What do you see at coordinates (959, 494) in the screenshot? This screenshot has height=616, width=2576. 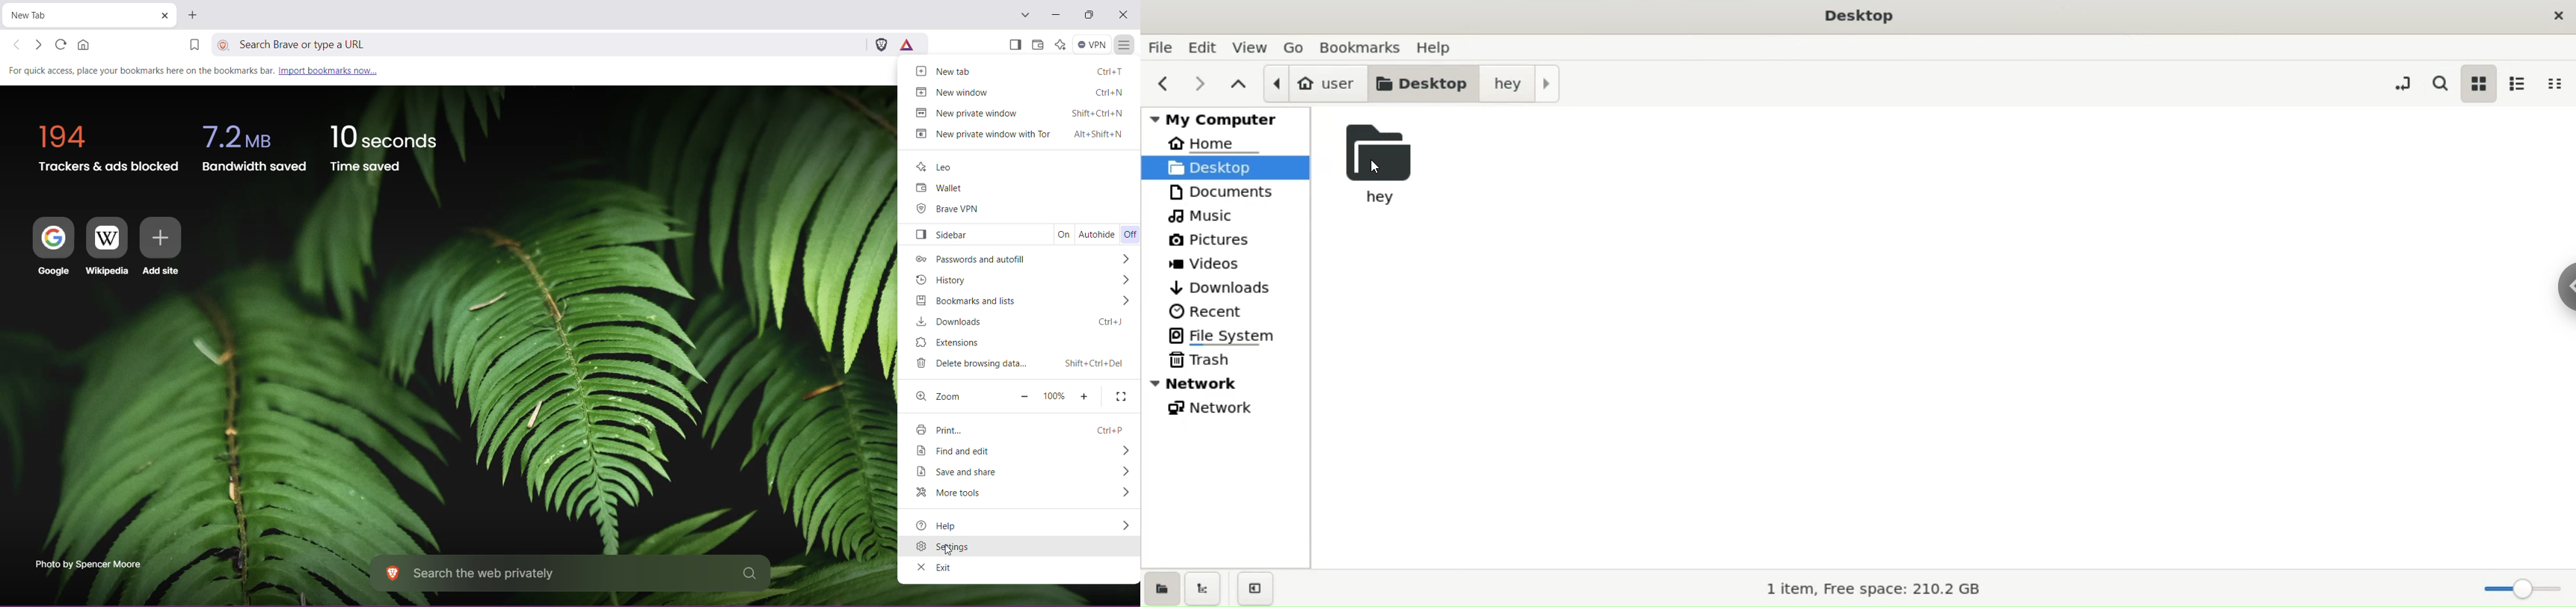 I see `More tools` at bounding box center [959, 494].